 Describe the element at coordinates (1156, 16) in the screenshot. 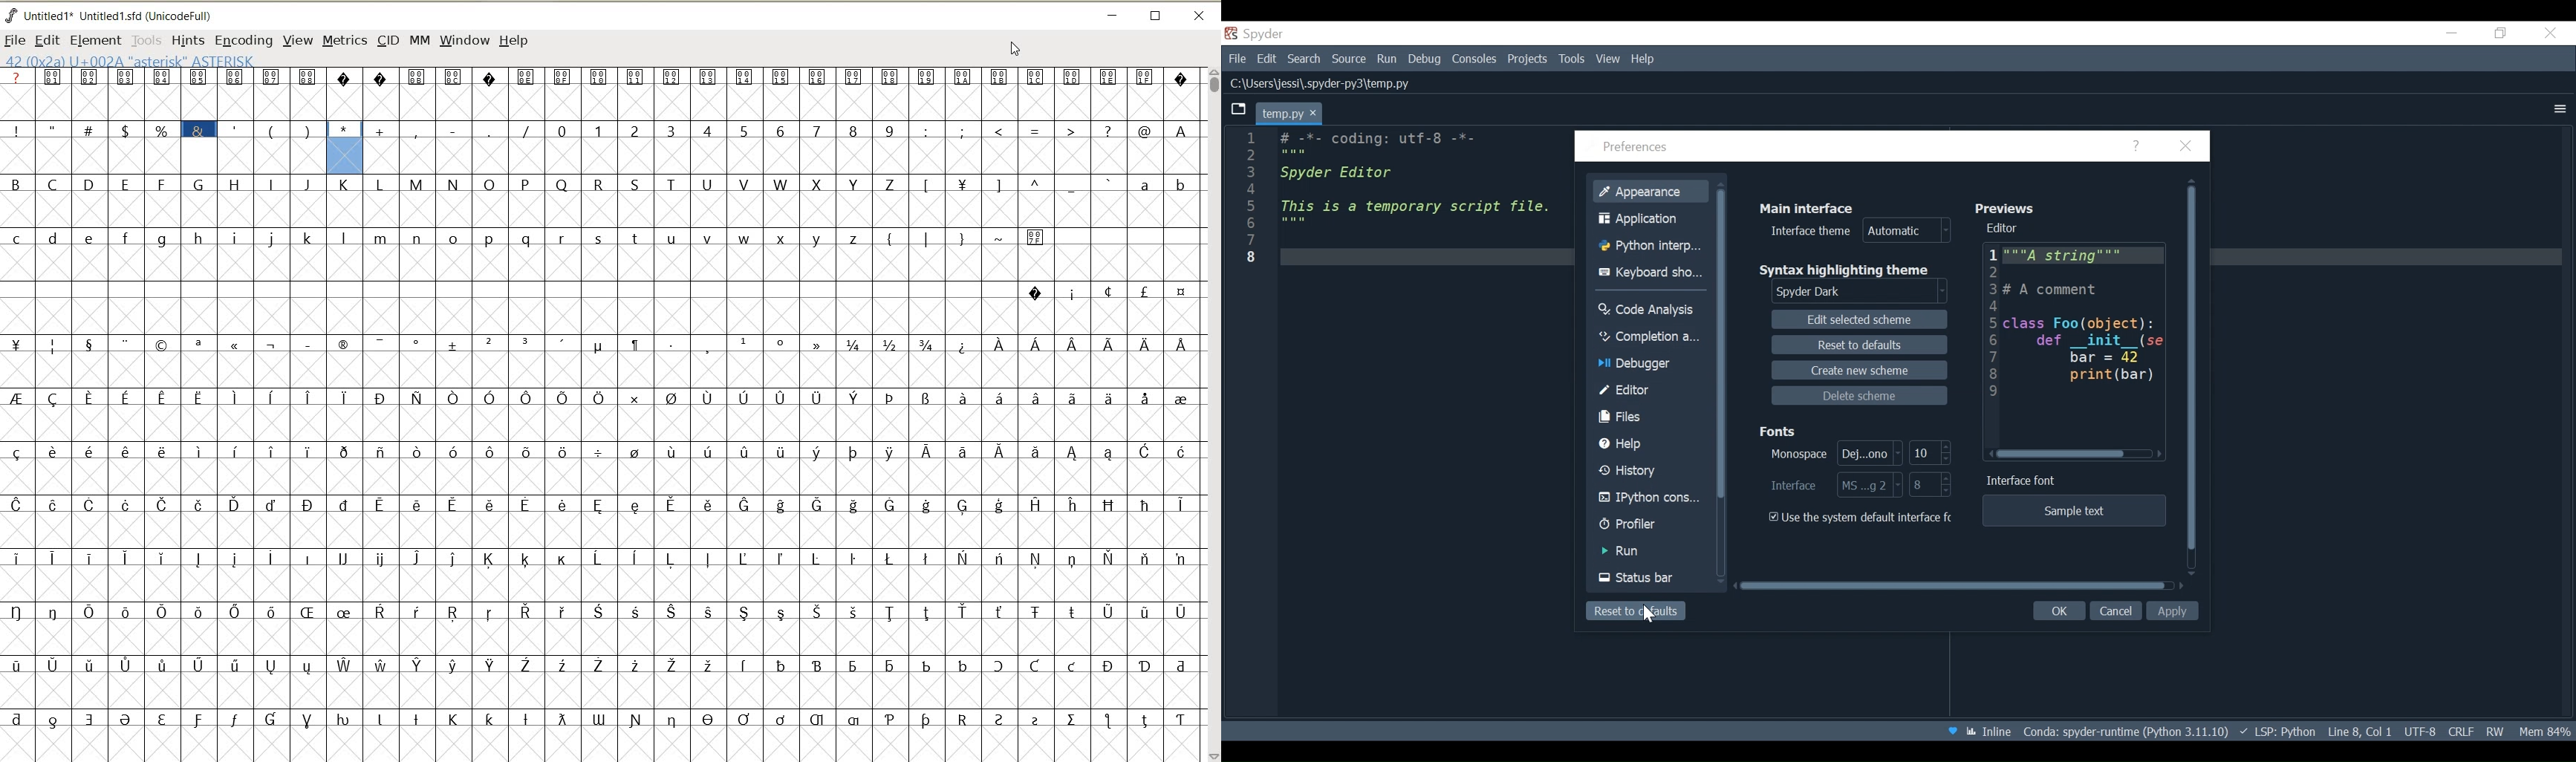

I see `RESTORE` at that location.